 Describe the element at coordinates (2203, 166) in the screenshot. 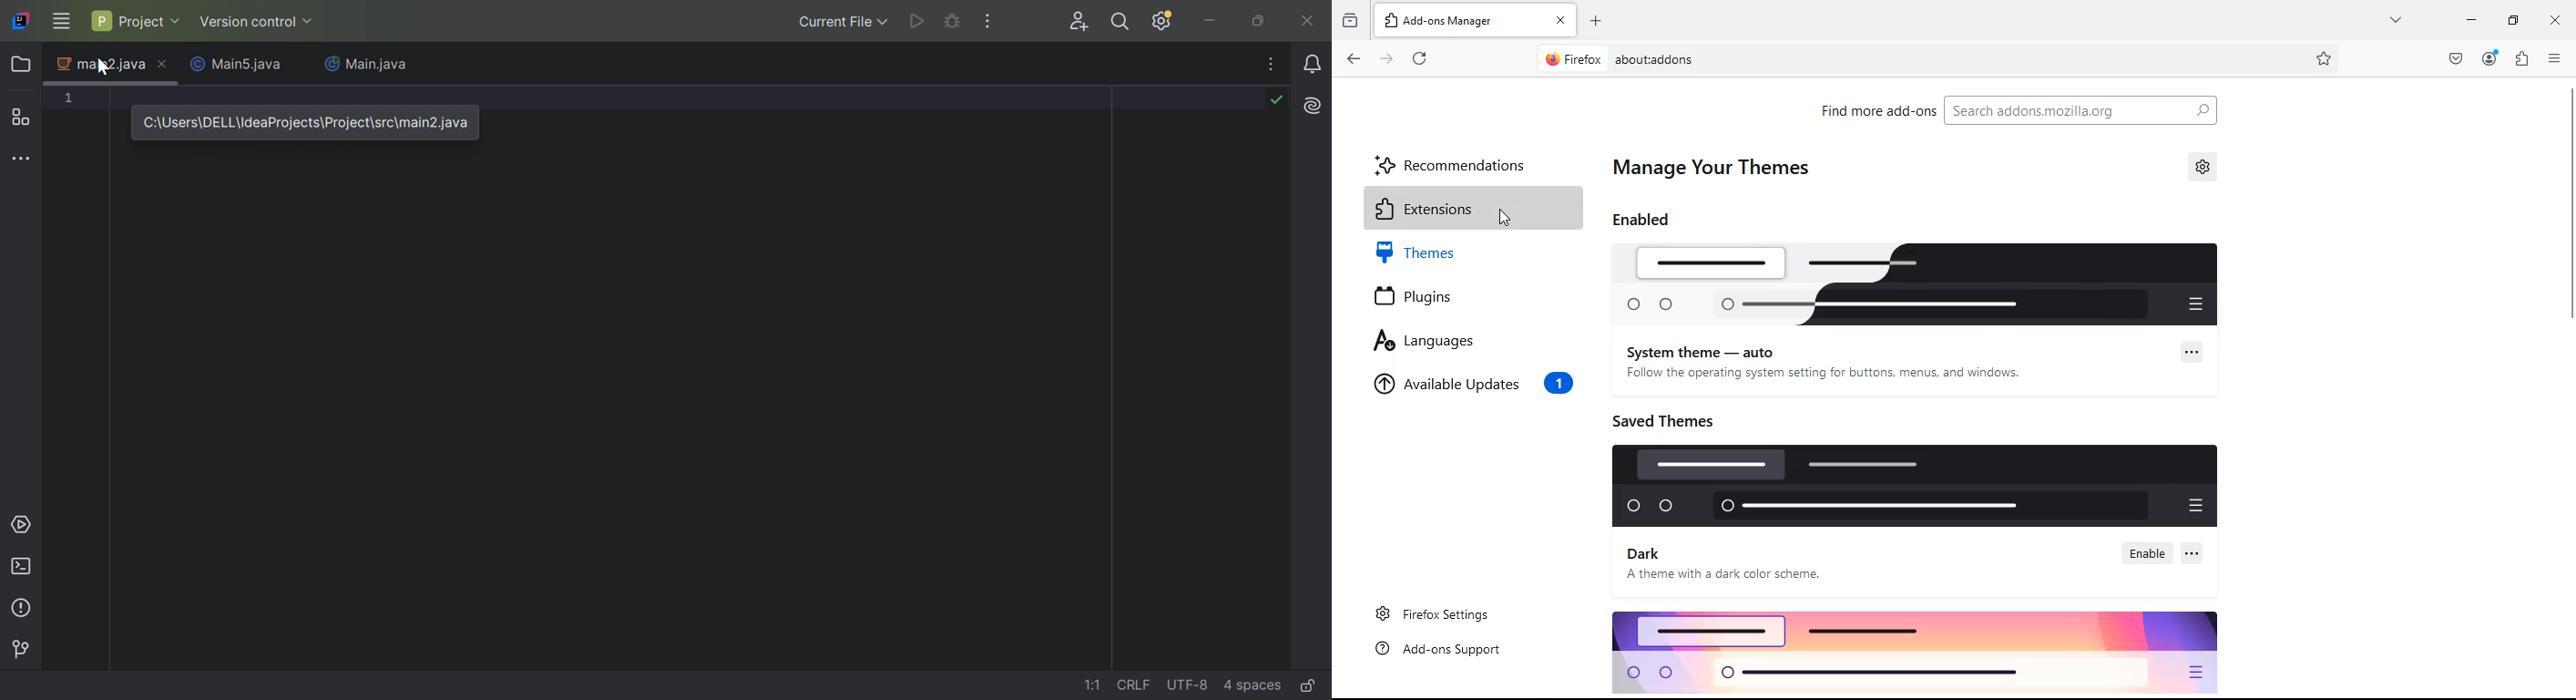

I see `settings` at that location.